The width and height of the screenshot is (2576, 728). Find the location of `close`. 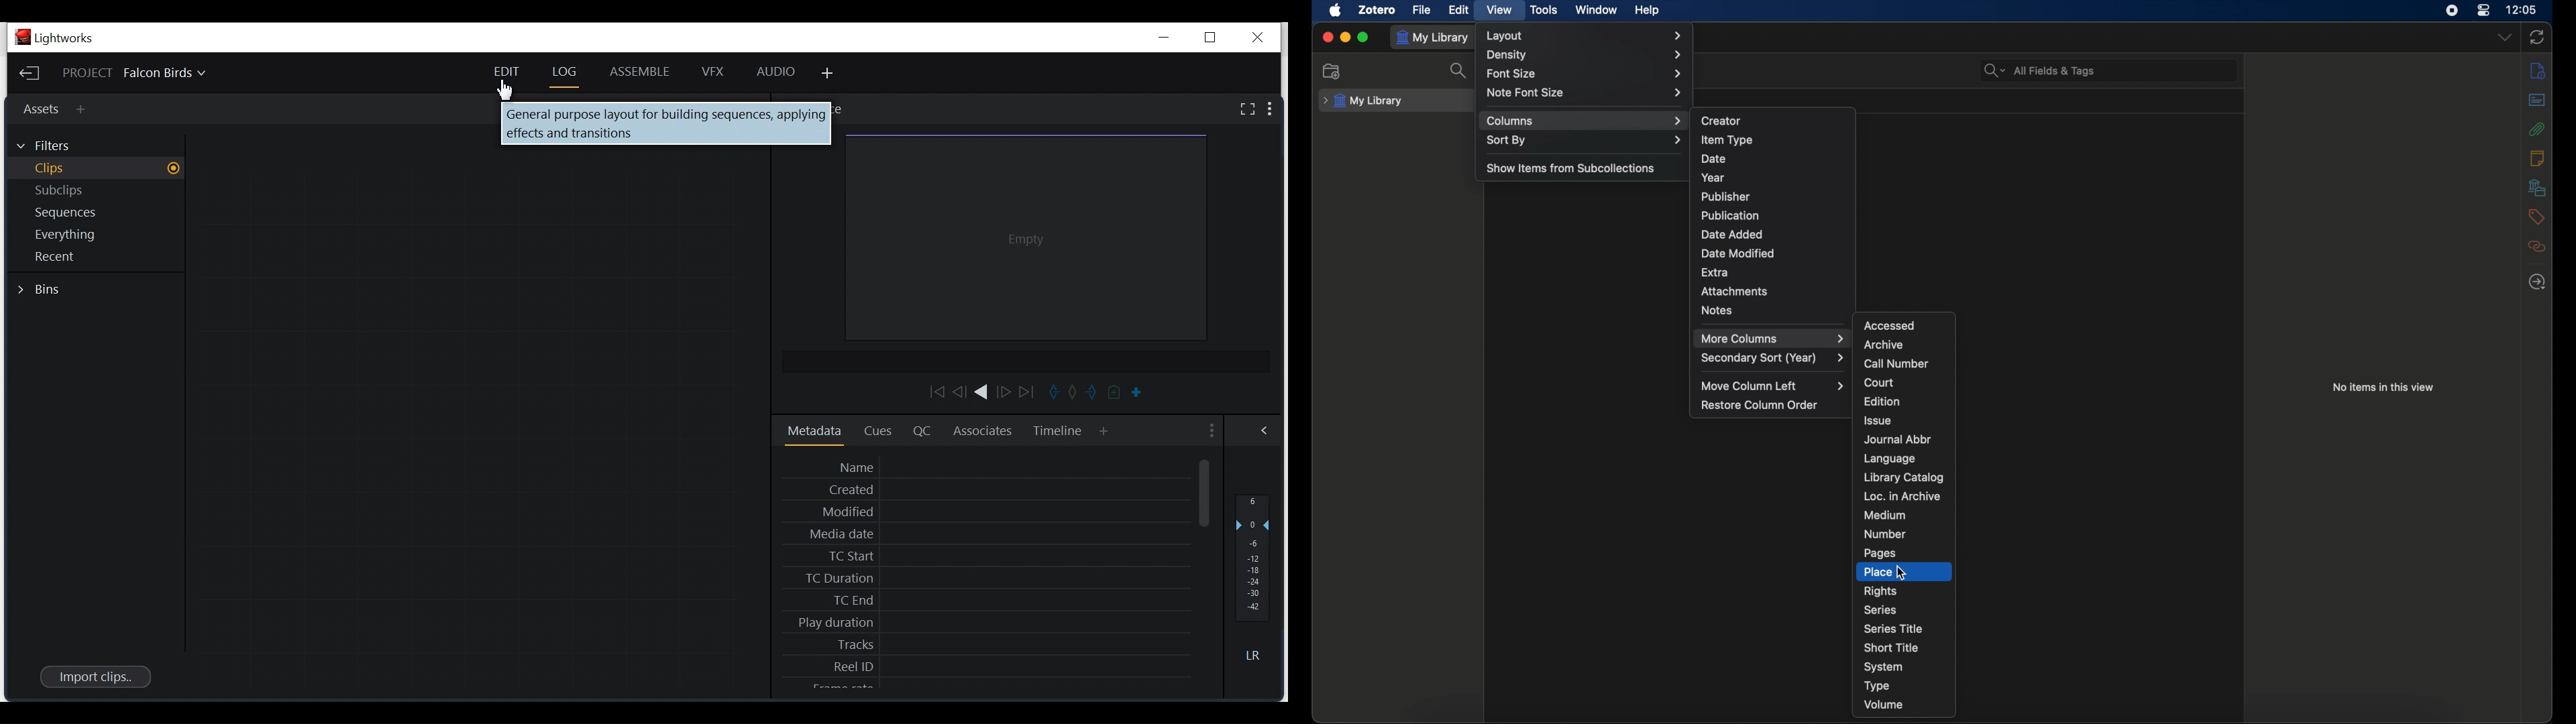

close is located at coordinates (1327, 37).